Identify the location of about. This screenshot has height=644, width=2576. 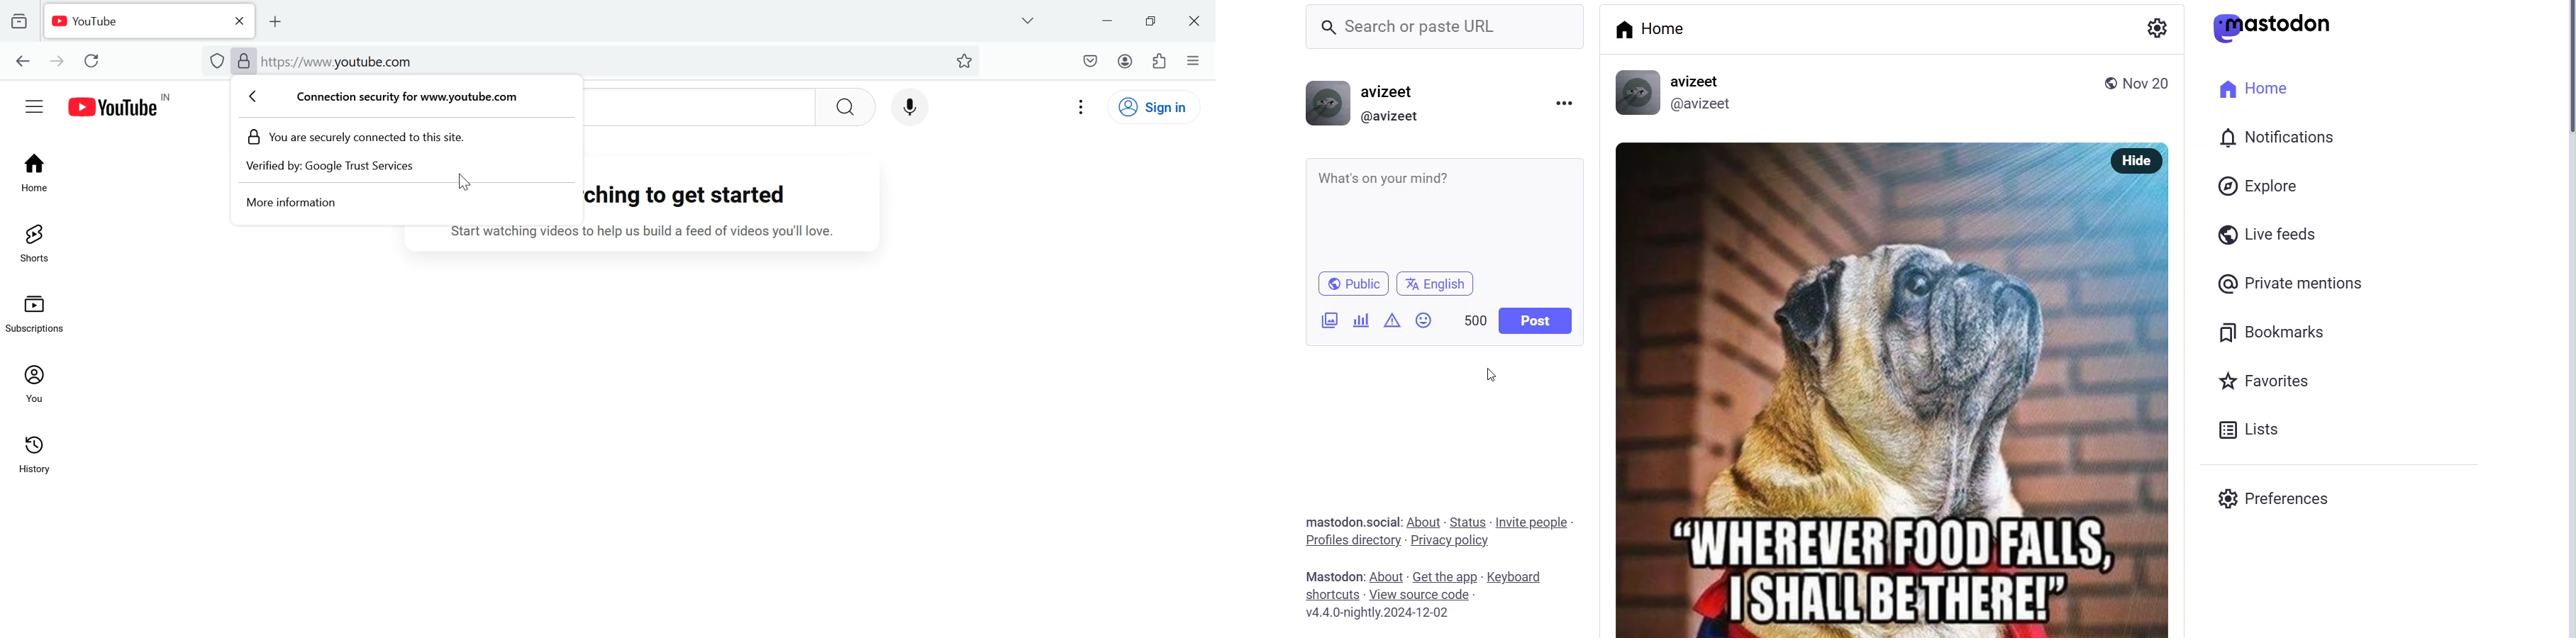
(1423, 522).